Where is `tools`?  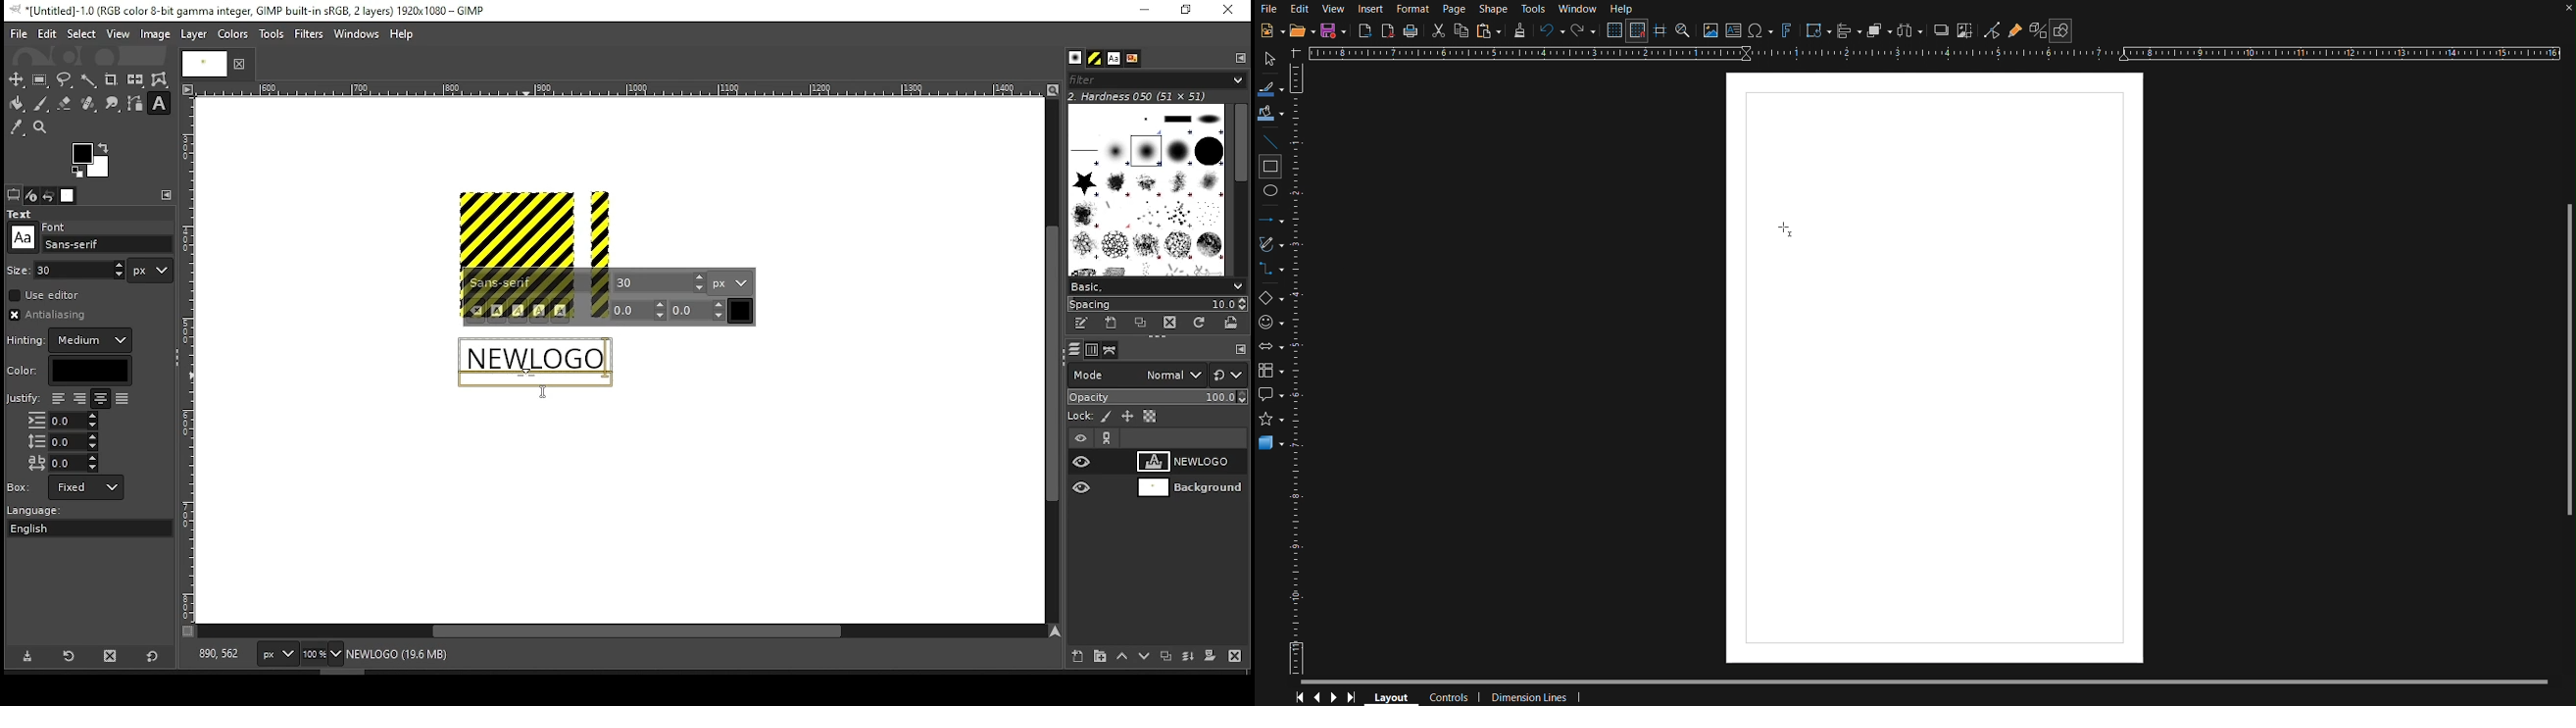
tools is located at coordinates (273, 35).